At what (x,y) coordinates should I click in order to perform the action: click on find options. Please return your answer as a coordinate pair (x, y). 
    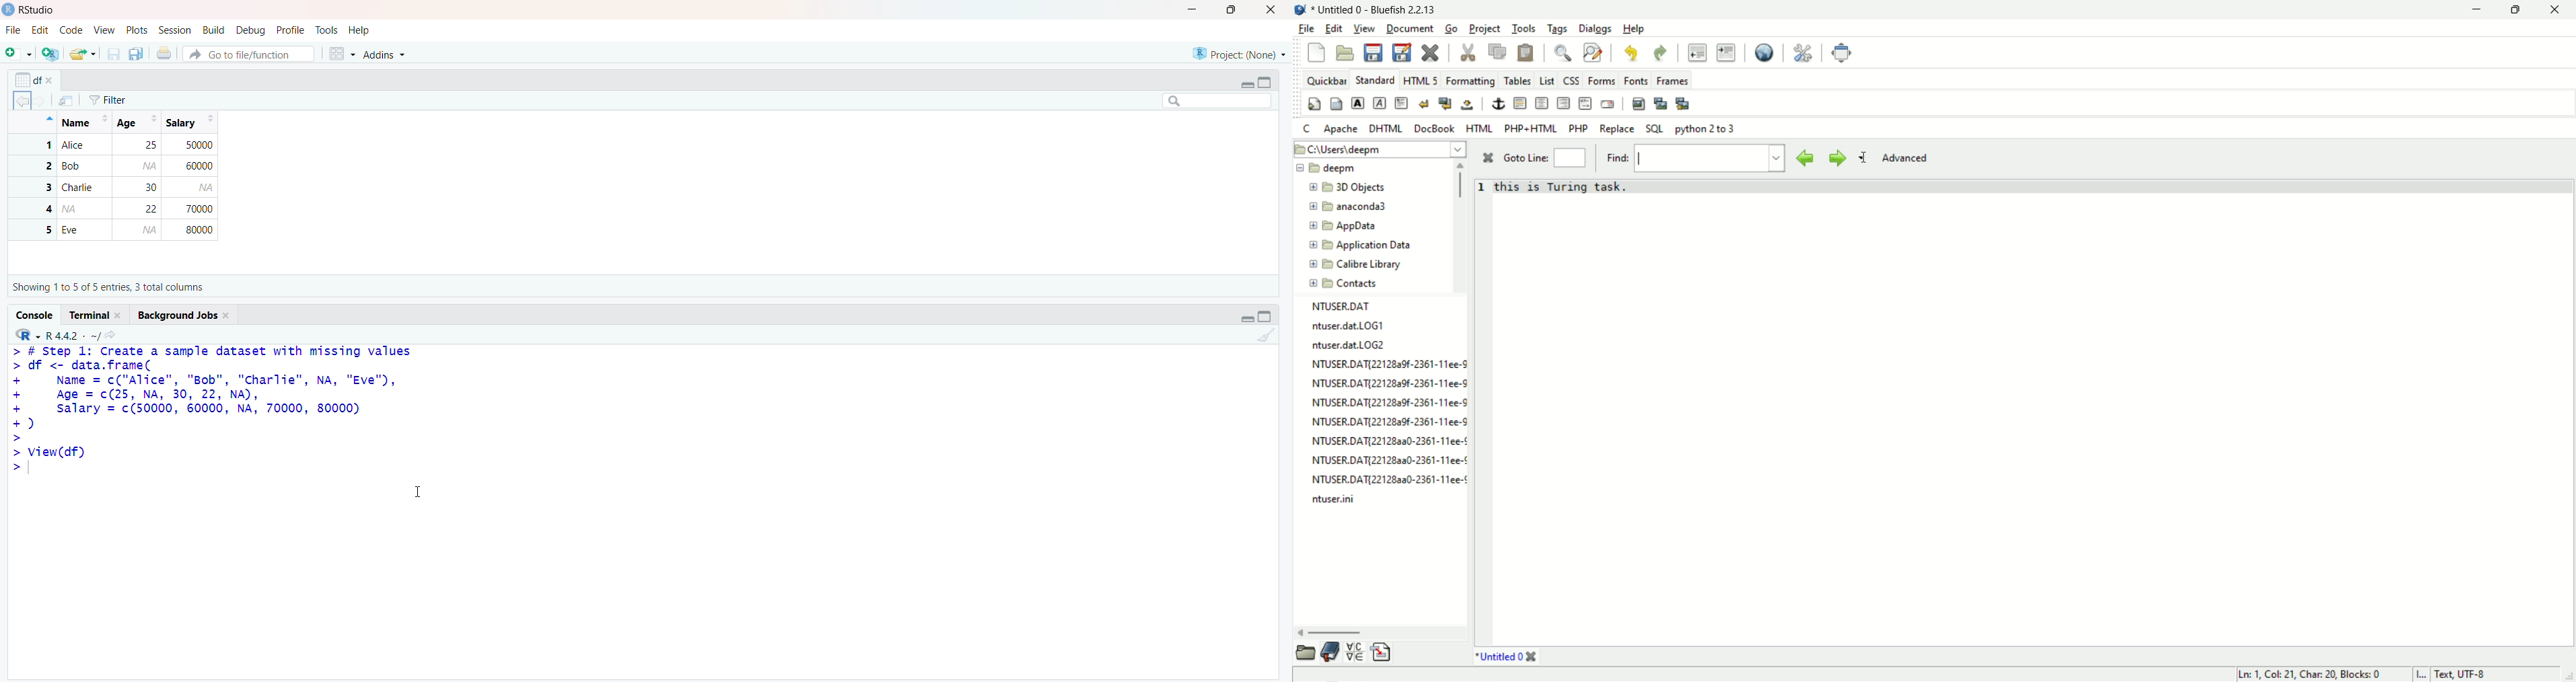
    Looking at the image, I should click on (1861, 156).